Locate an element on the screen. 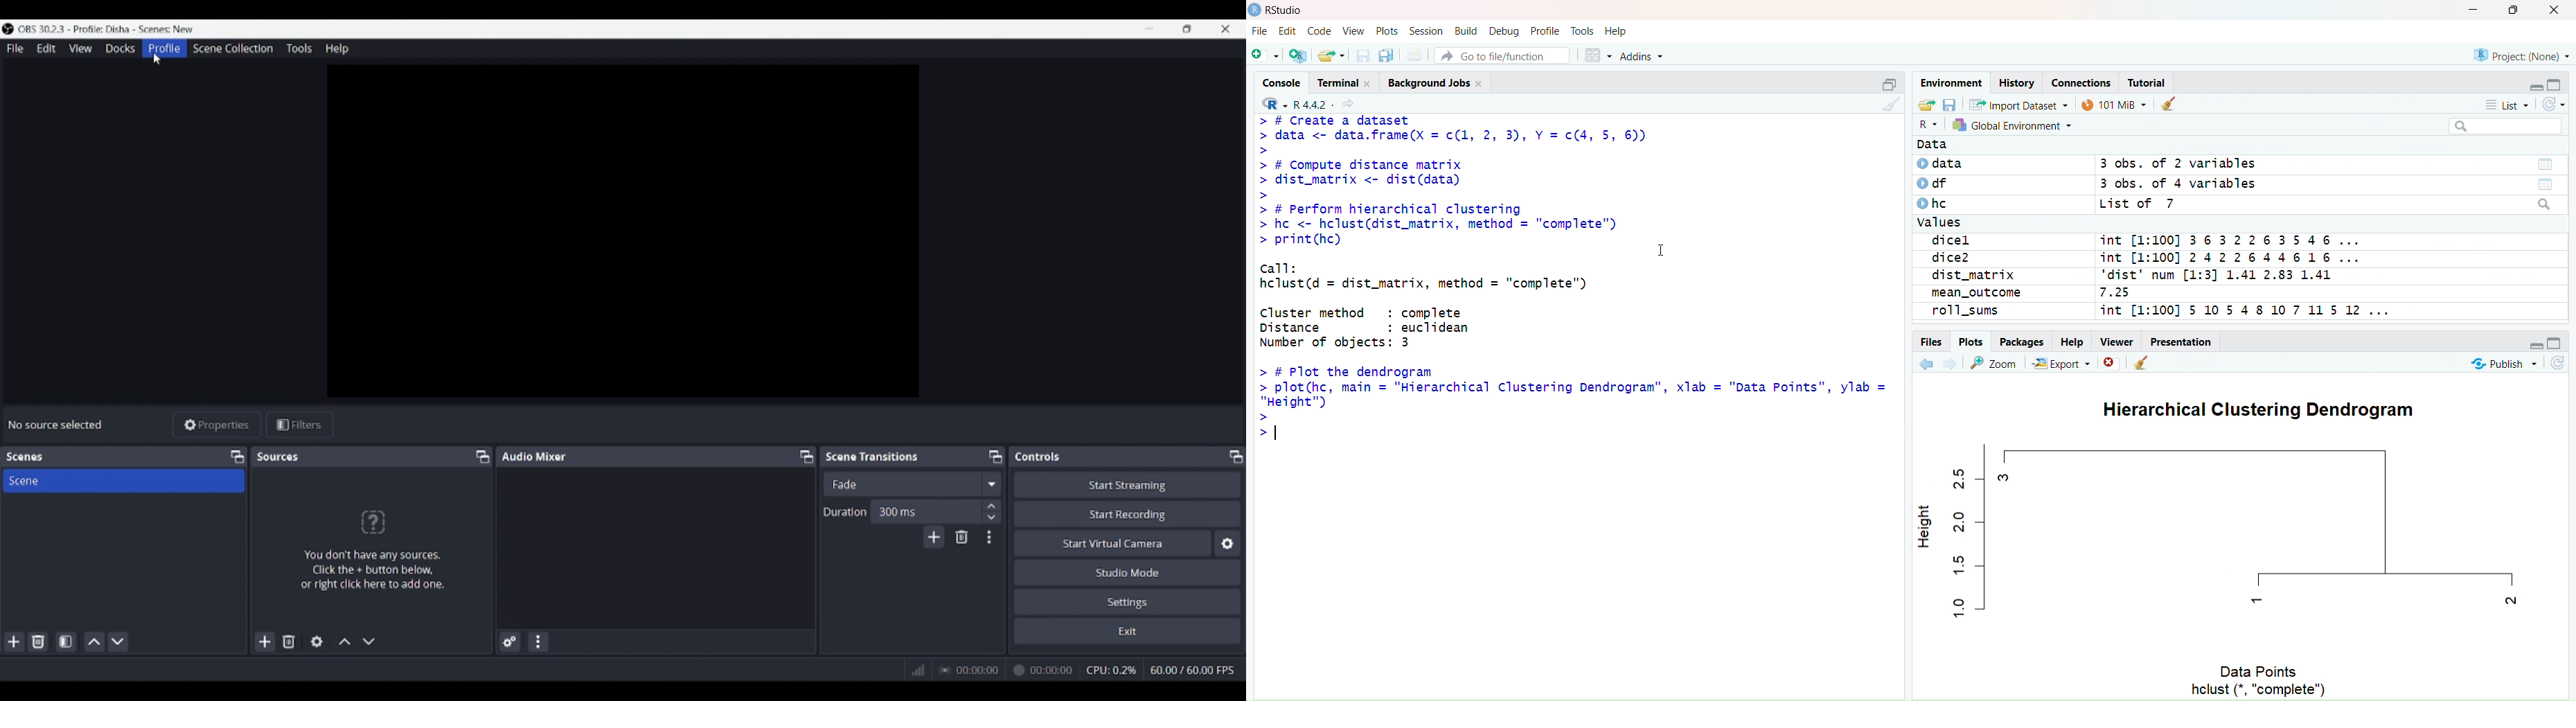 The height and width of the screenshot is (728, 2576). Debug is located at coordinates (1503, 30).